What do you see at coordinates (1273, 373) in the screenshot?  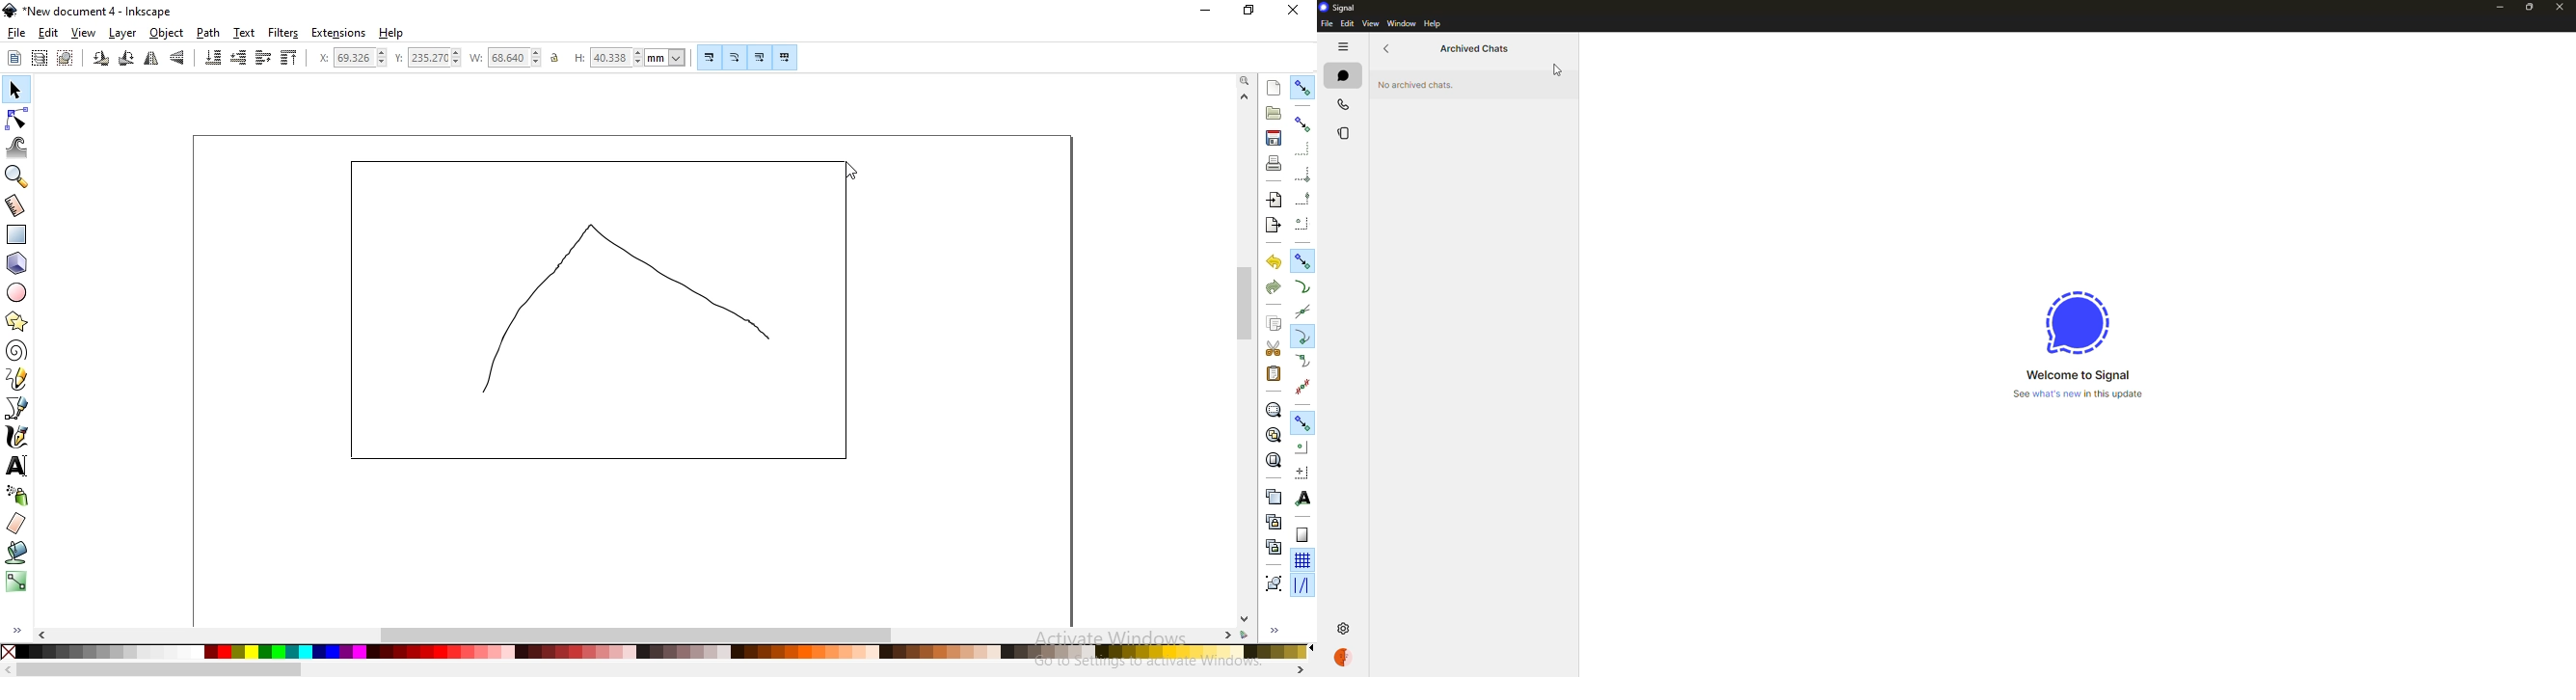 I see `paste` at bounding box center [1273, 373].